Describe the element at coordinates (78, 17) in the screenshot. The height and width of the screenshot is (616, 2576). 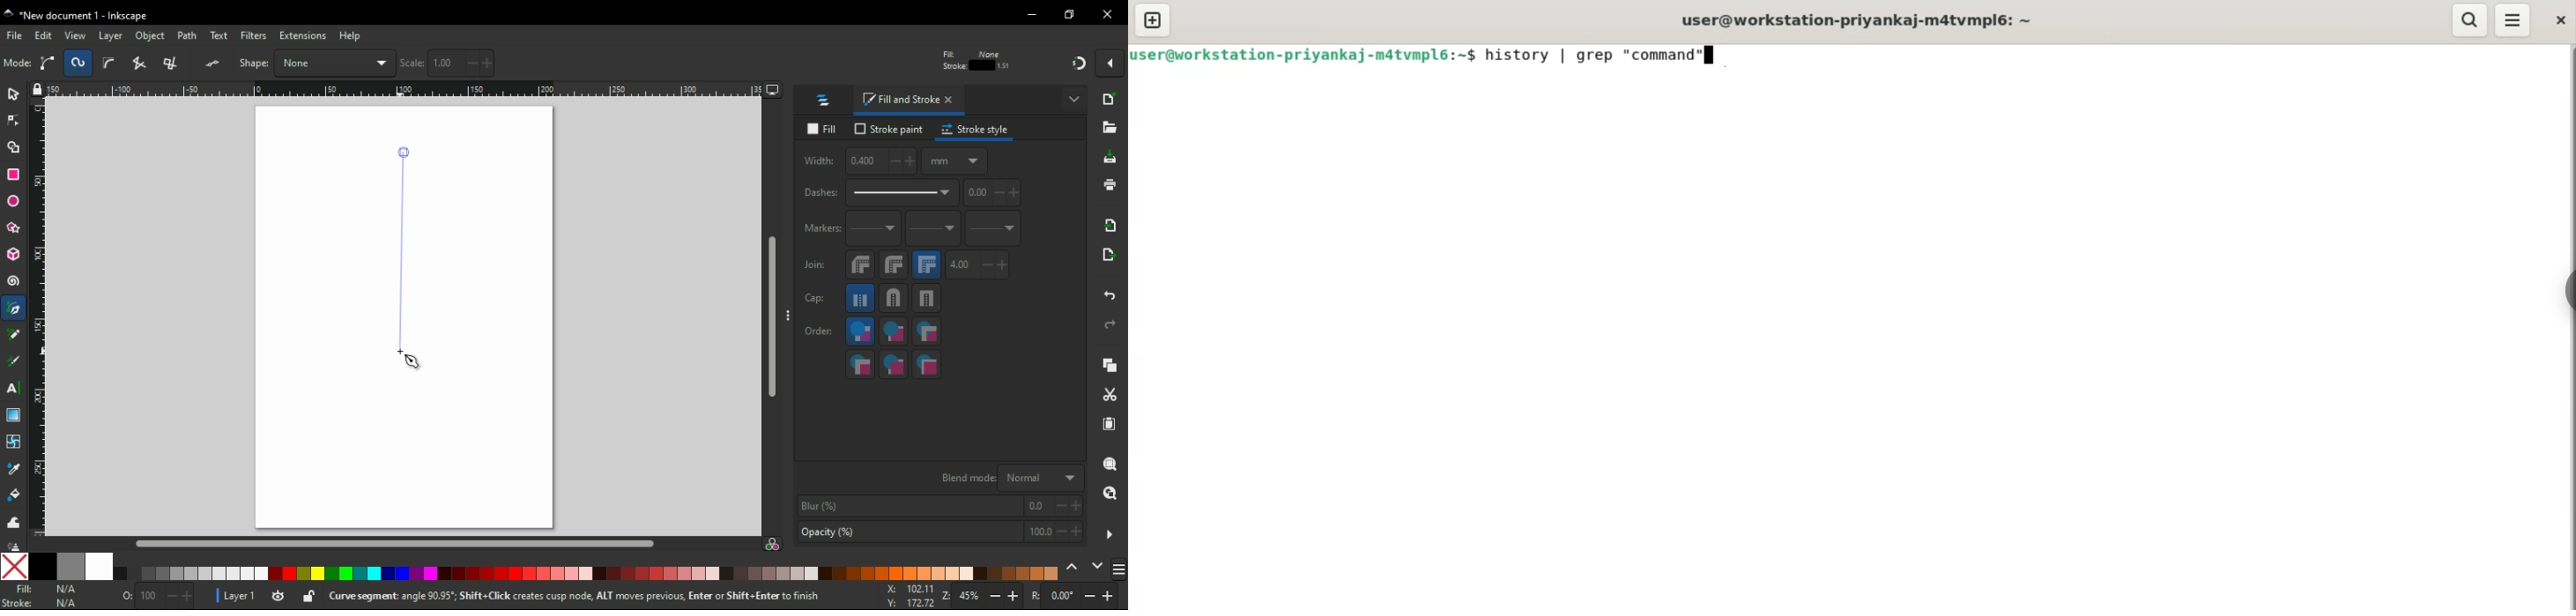
I see `"New document 1 - Inkscape` at that location.